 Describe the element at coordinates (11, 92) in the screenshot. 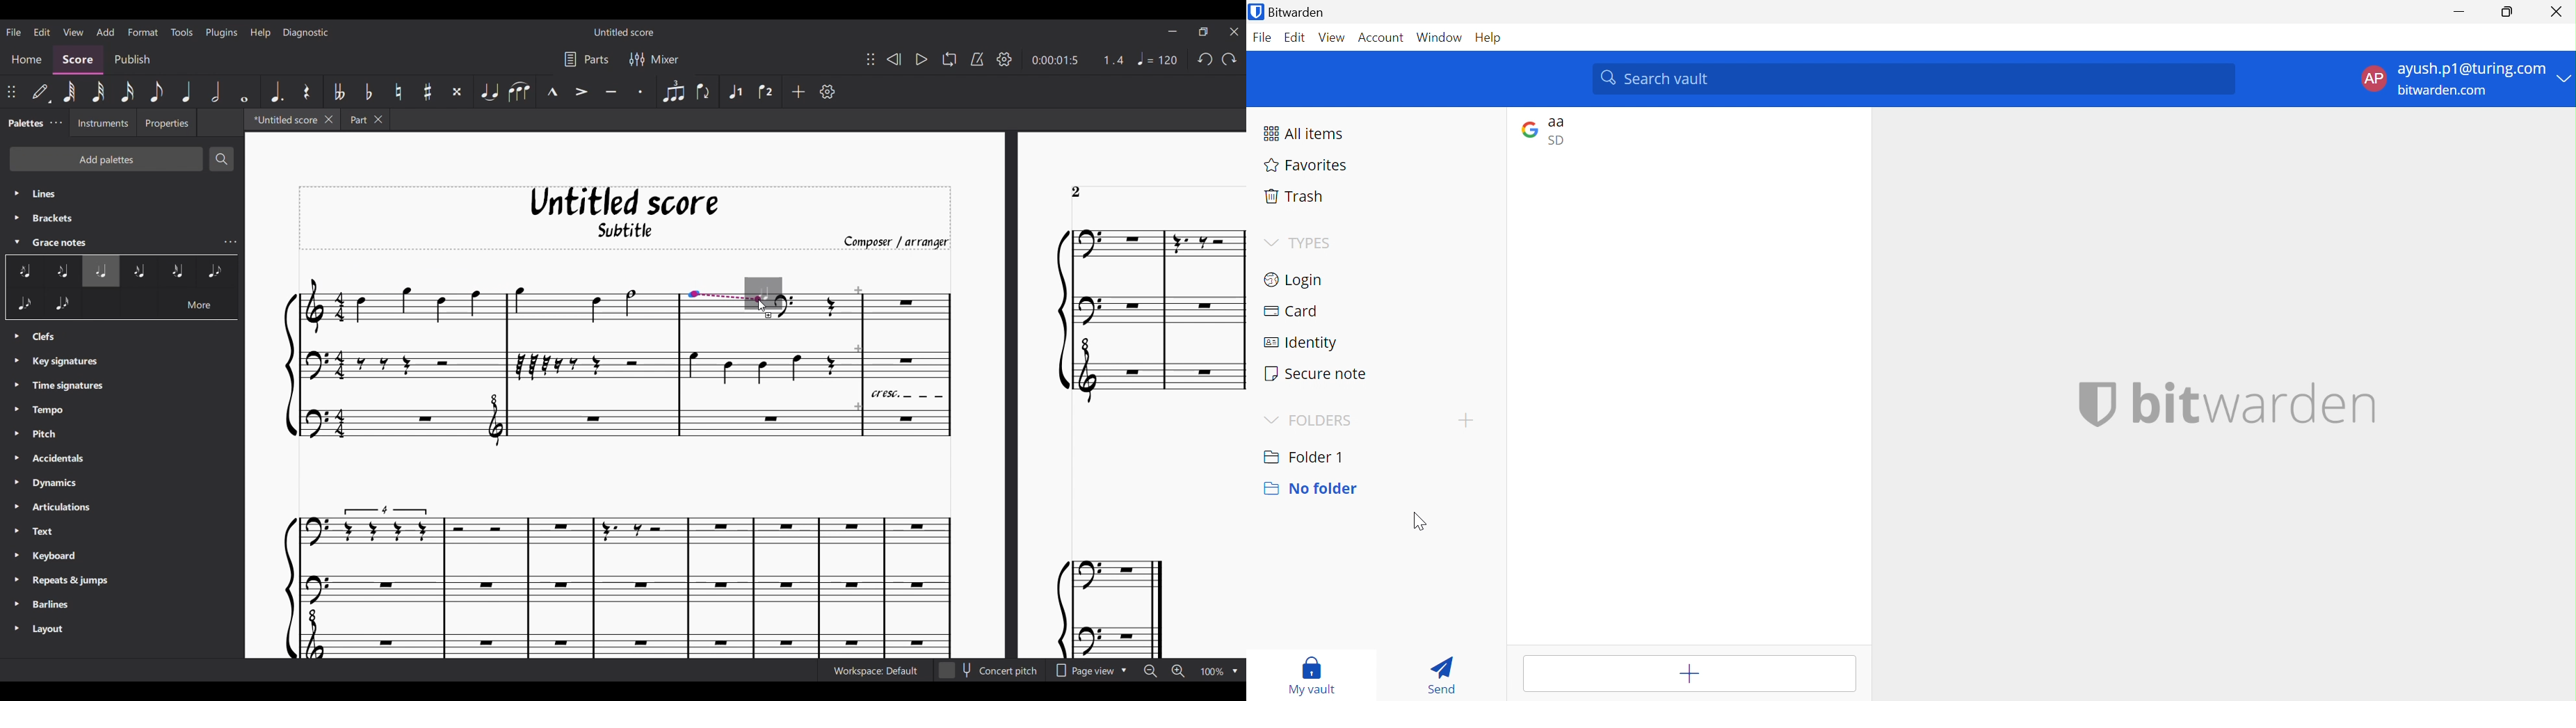

I see `Change position of toolbar atatched` at that location.